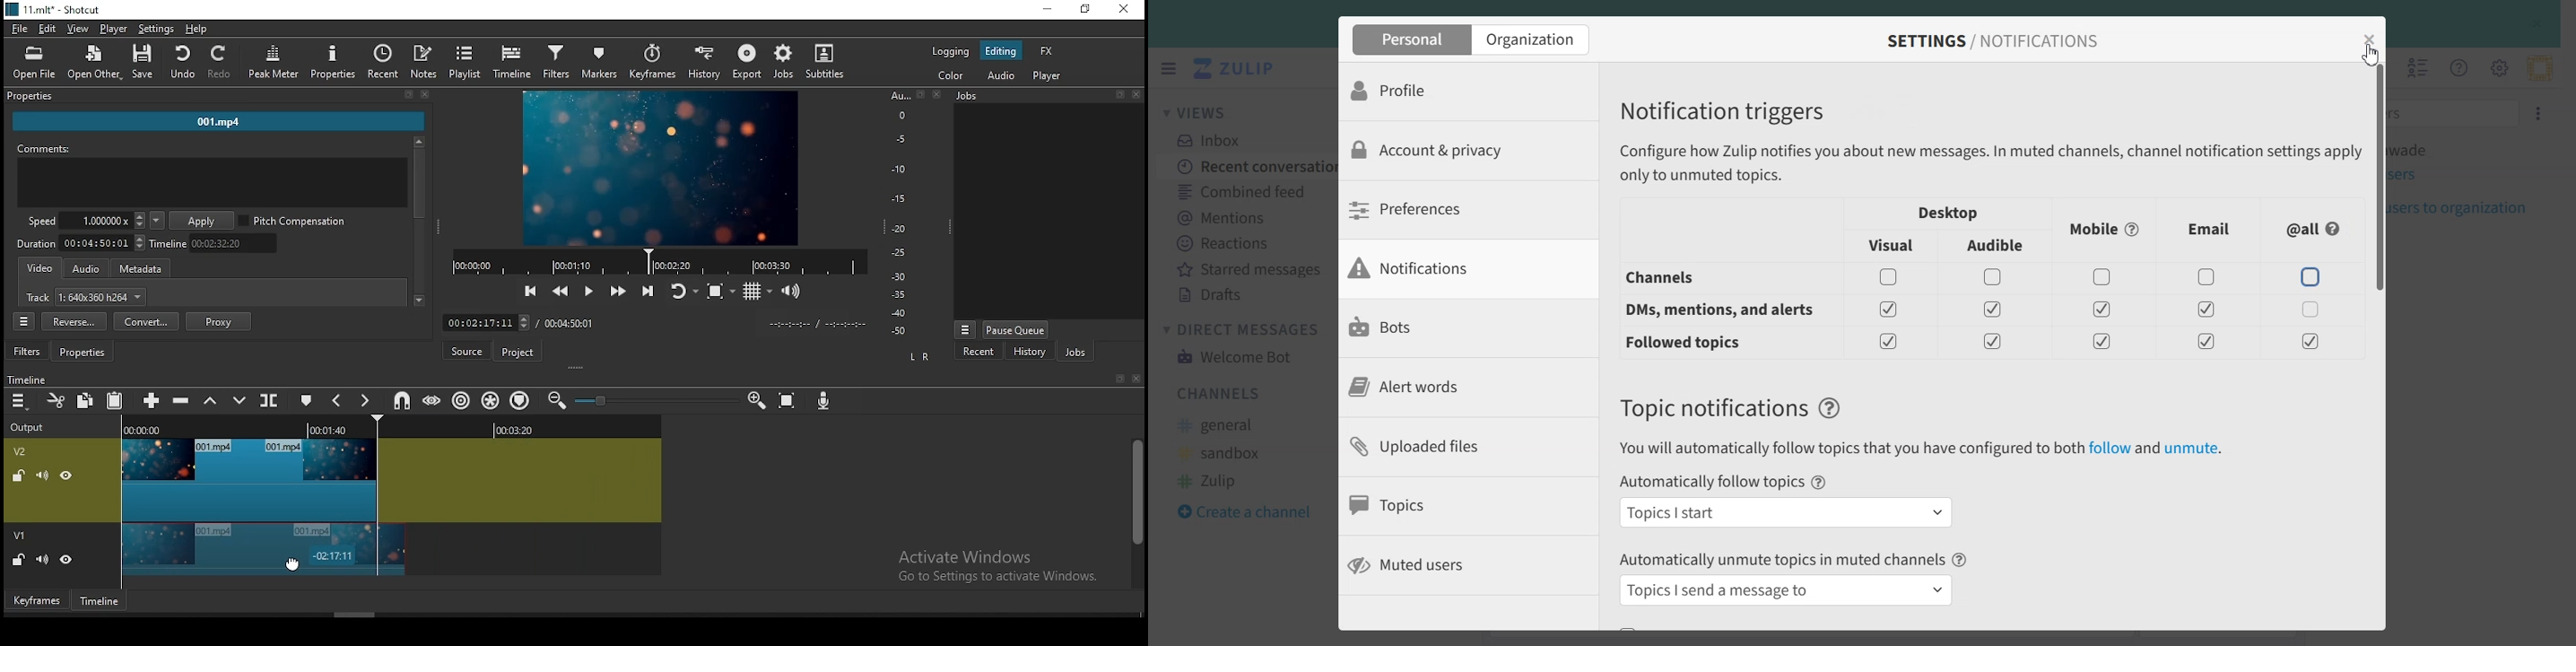 This screenshot has height=672, width=2576. I want to click on Preferences, so click(1449, 209).